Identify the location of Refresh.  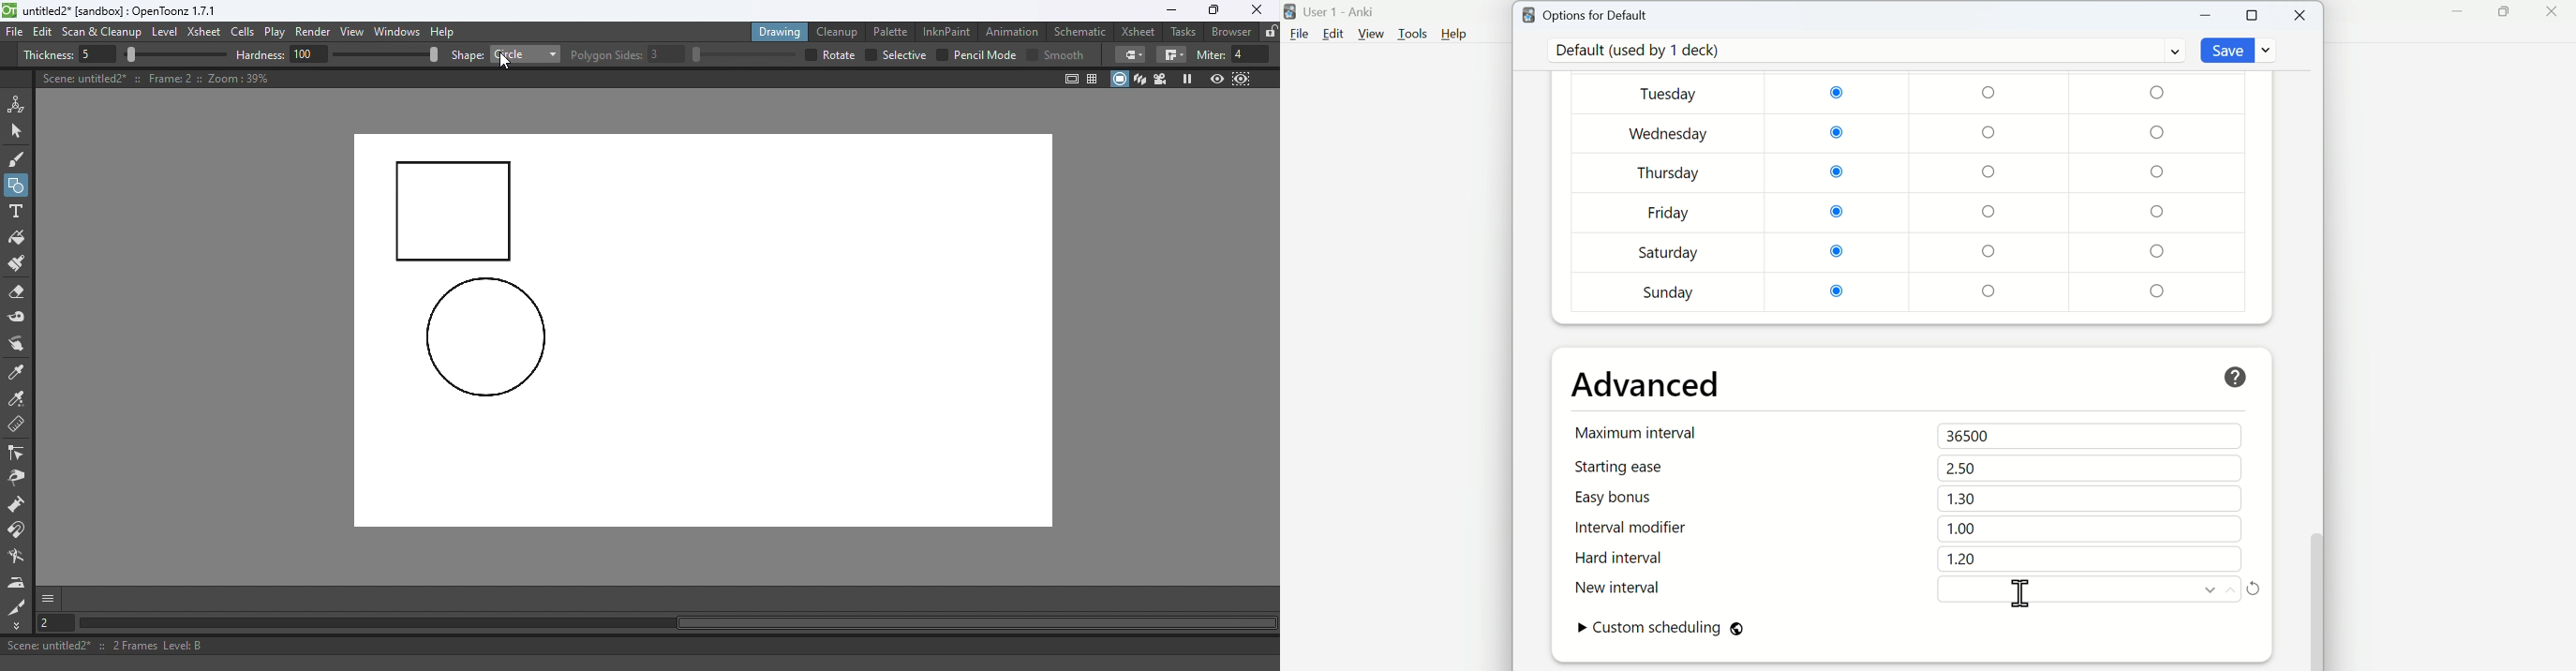
(2253, 587).